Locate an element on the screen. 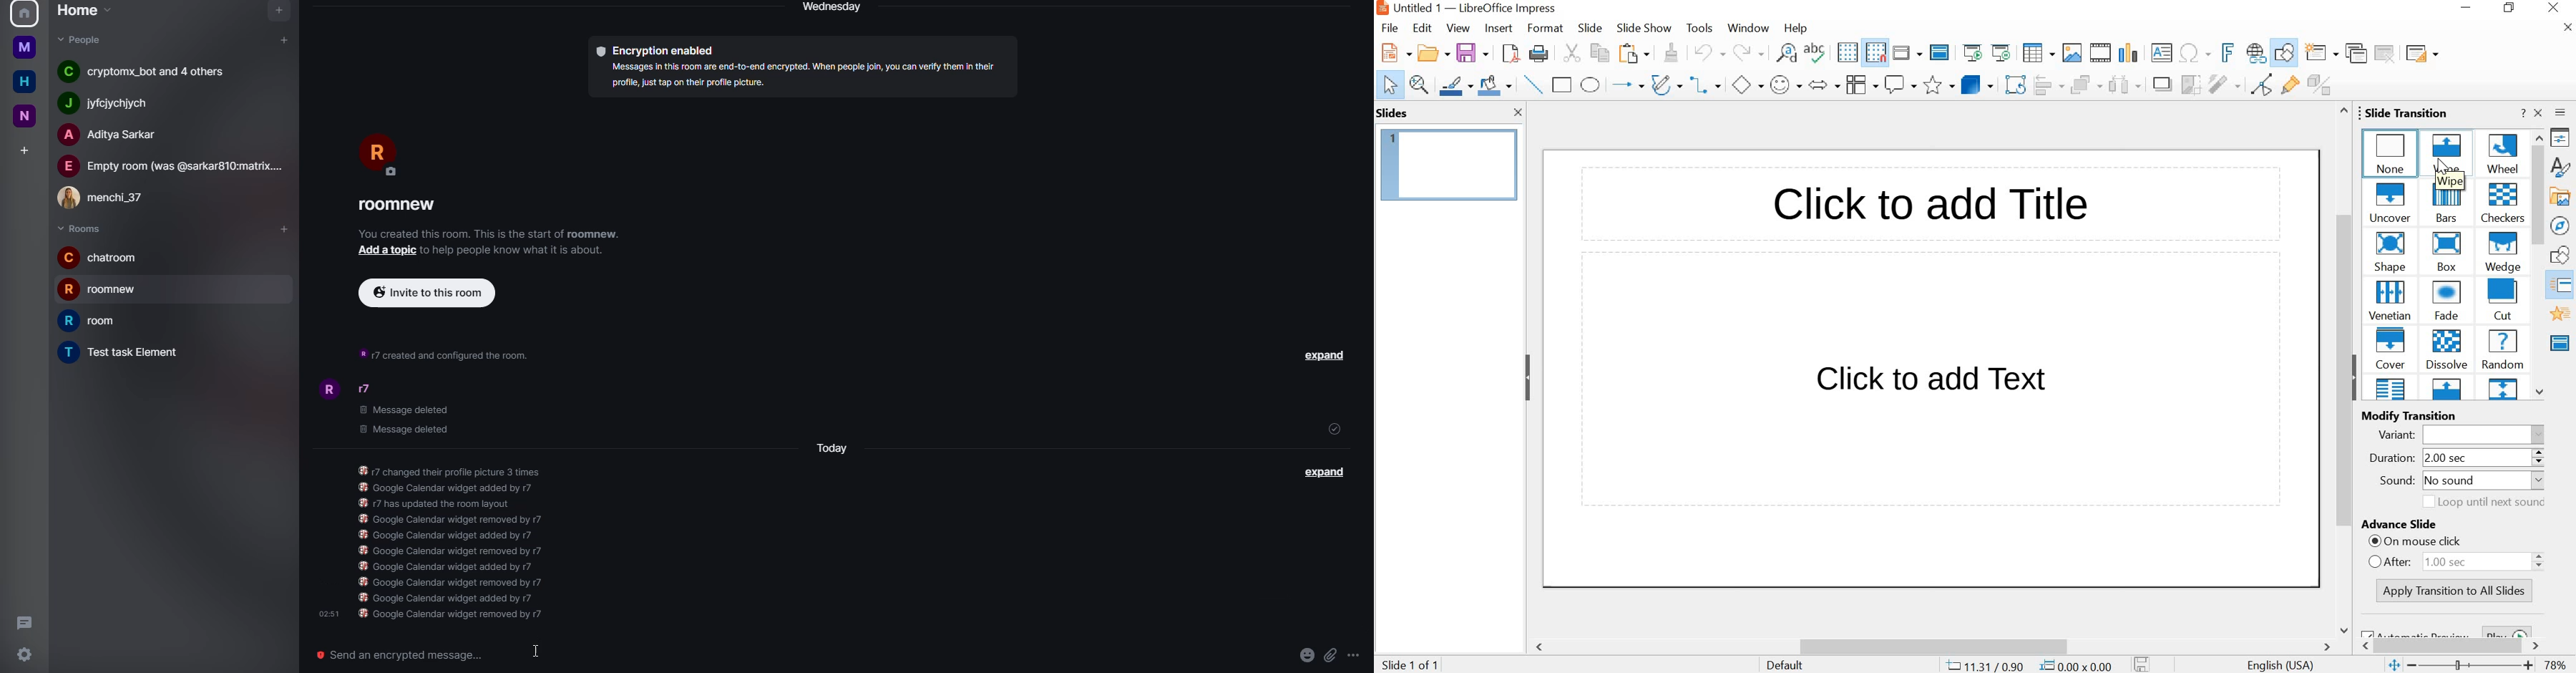 The height and width of the screenshot is (700, 2576). SAVE is located at coordinates (1473, 51).